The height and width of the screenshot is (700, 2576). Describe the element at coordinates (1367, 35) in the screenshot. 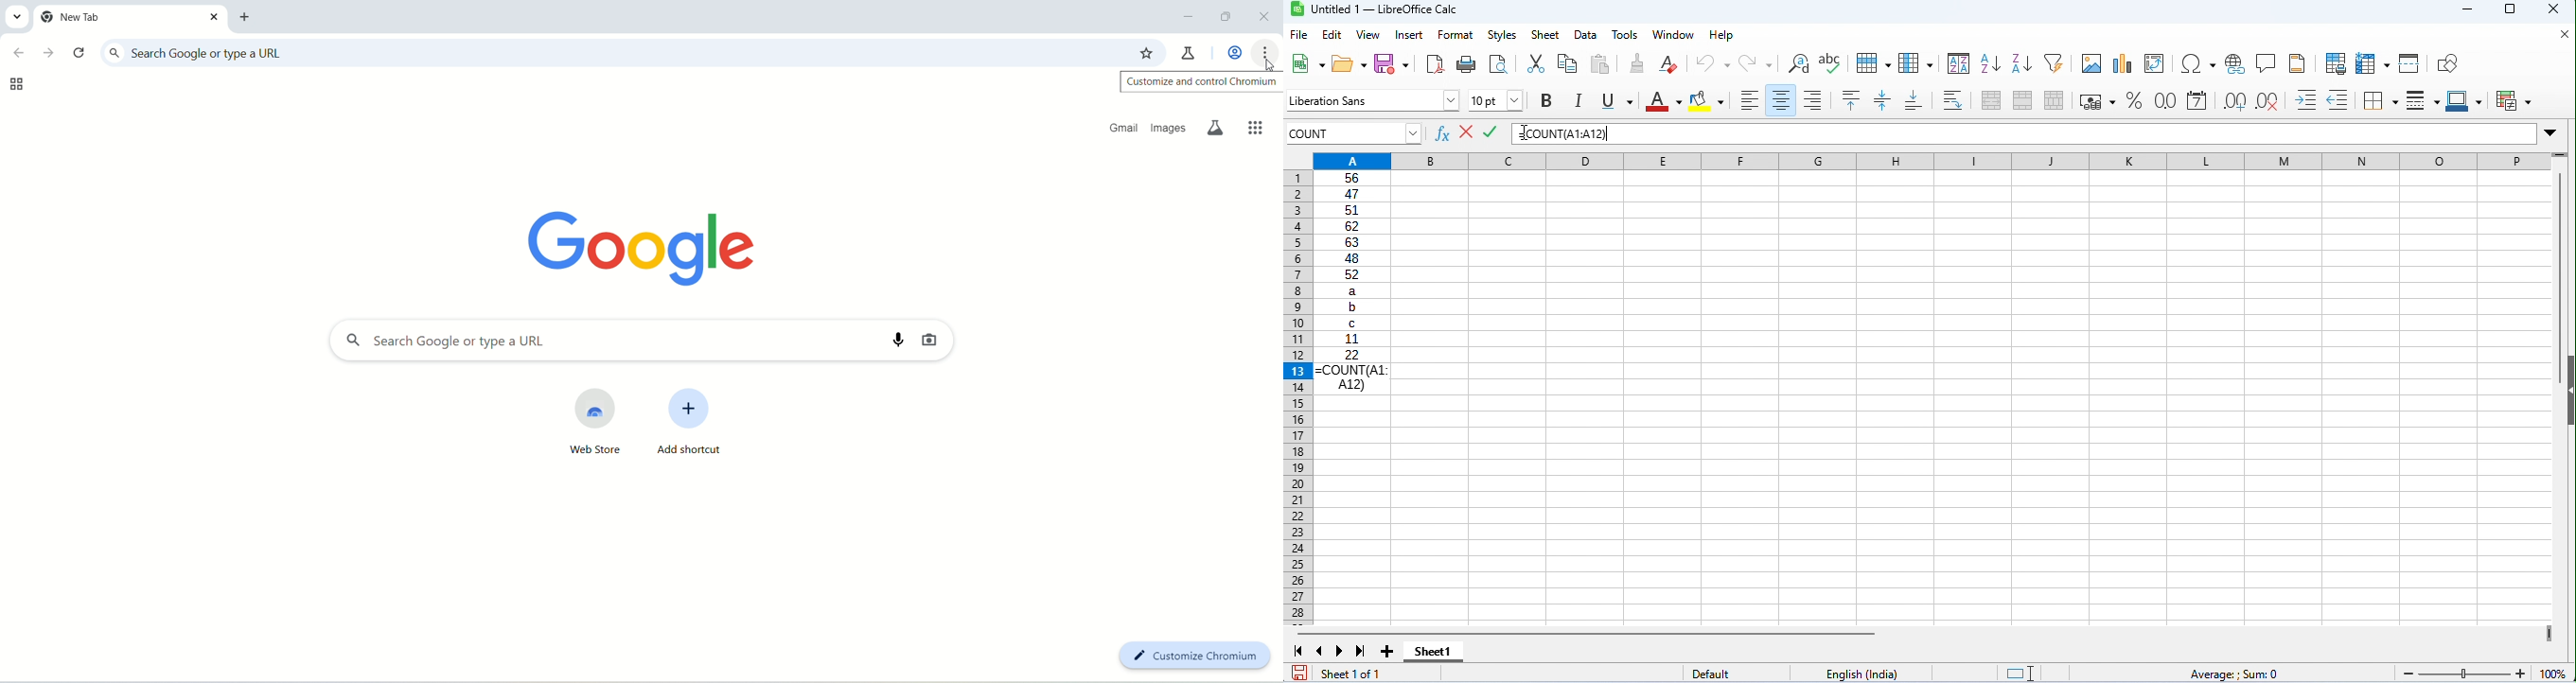

I see `view` at that location.